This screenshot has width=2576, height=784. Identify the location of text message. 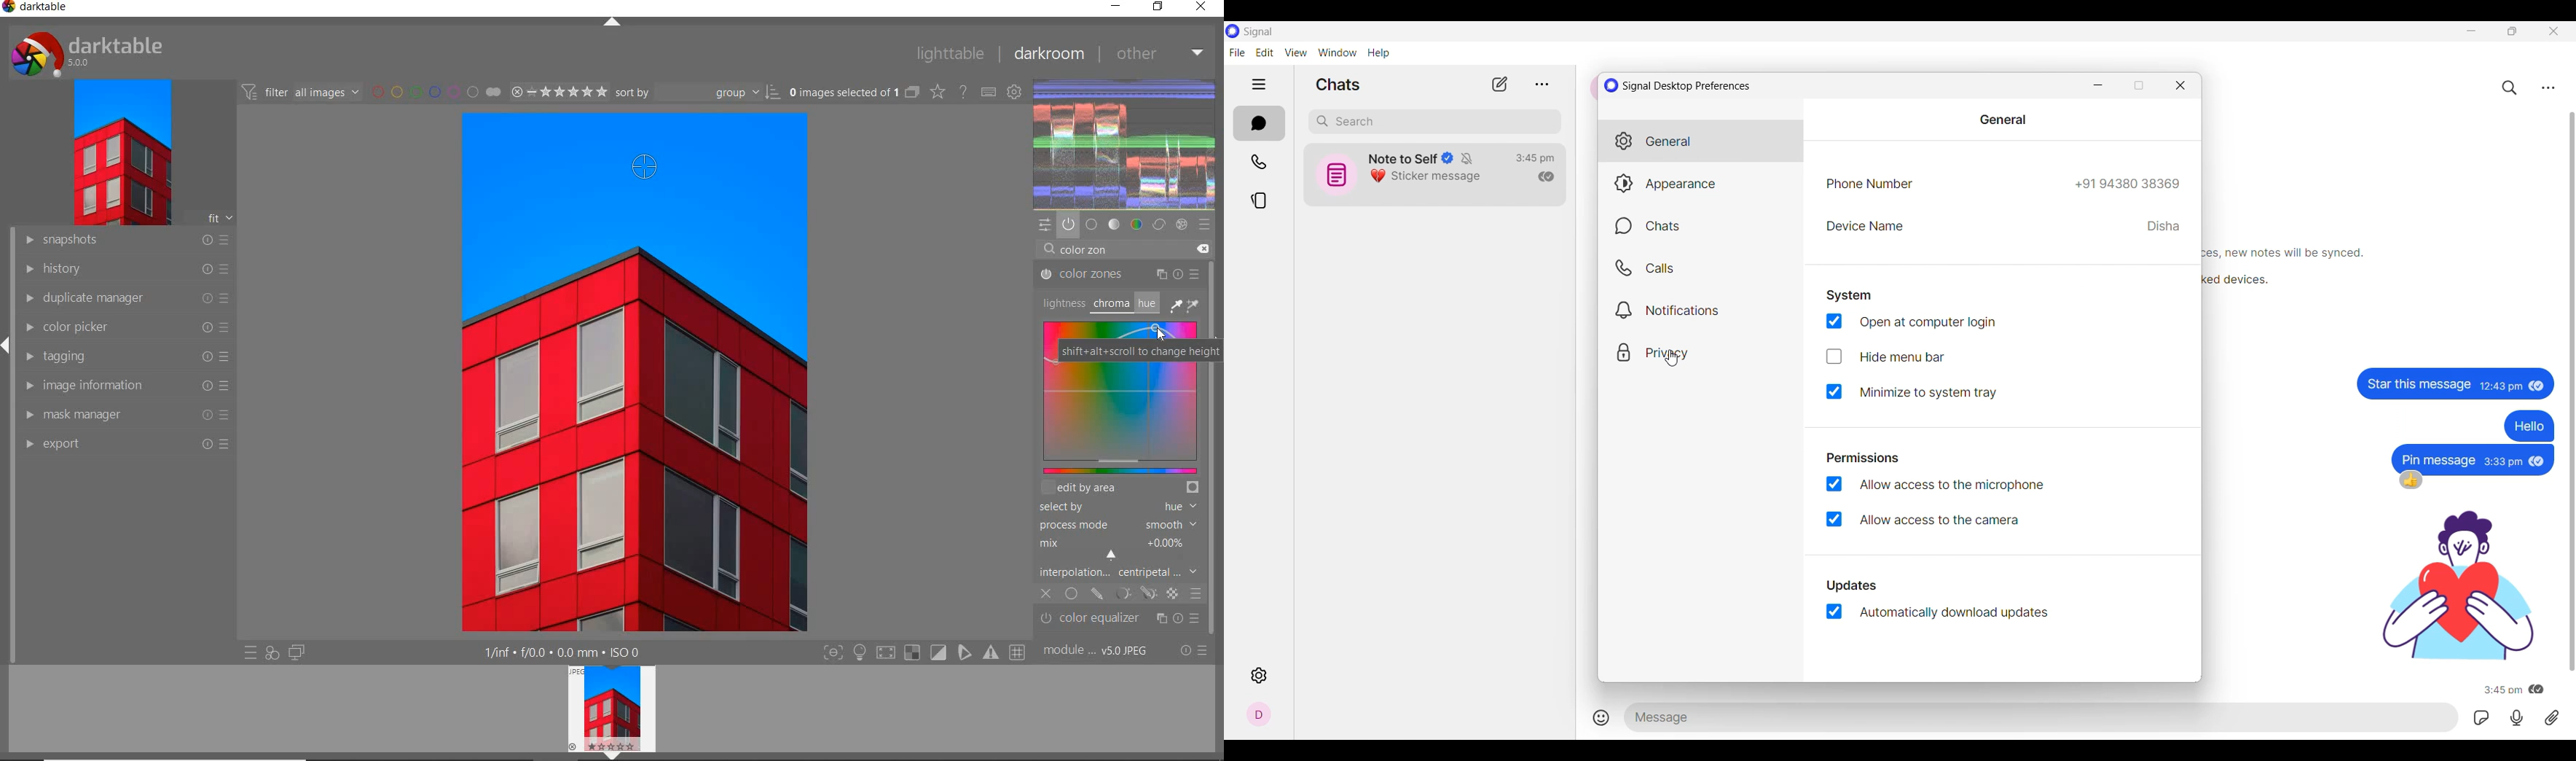
(2438, 459).